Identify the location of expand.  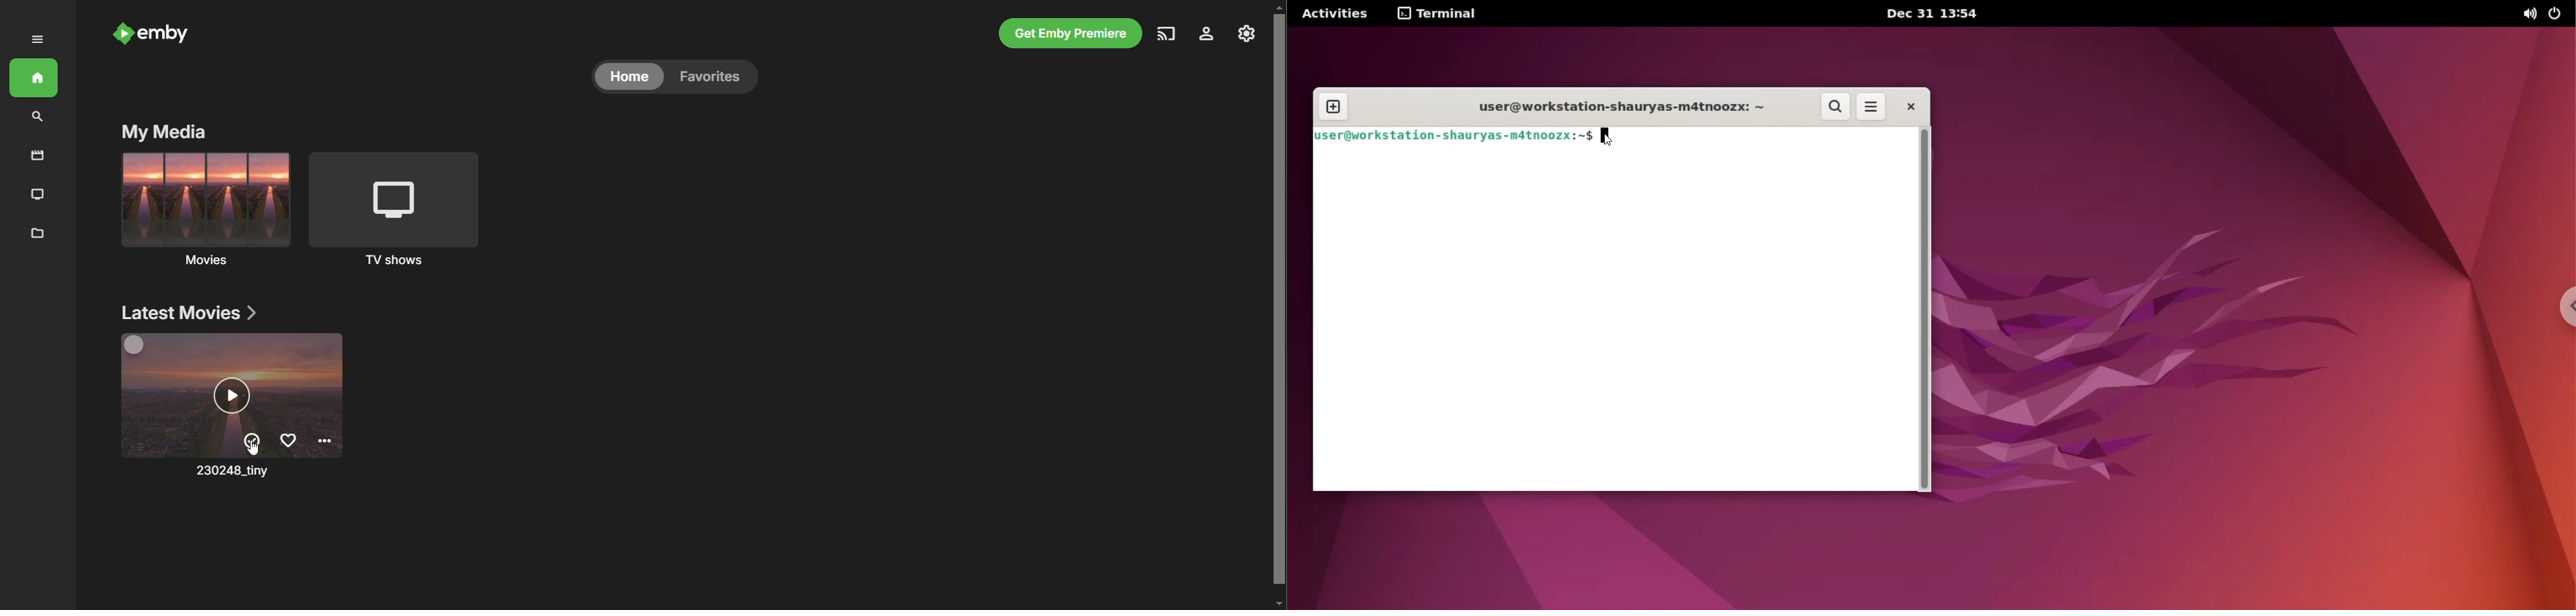
(38, 40).